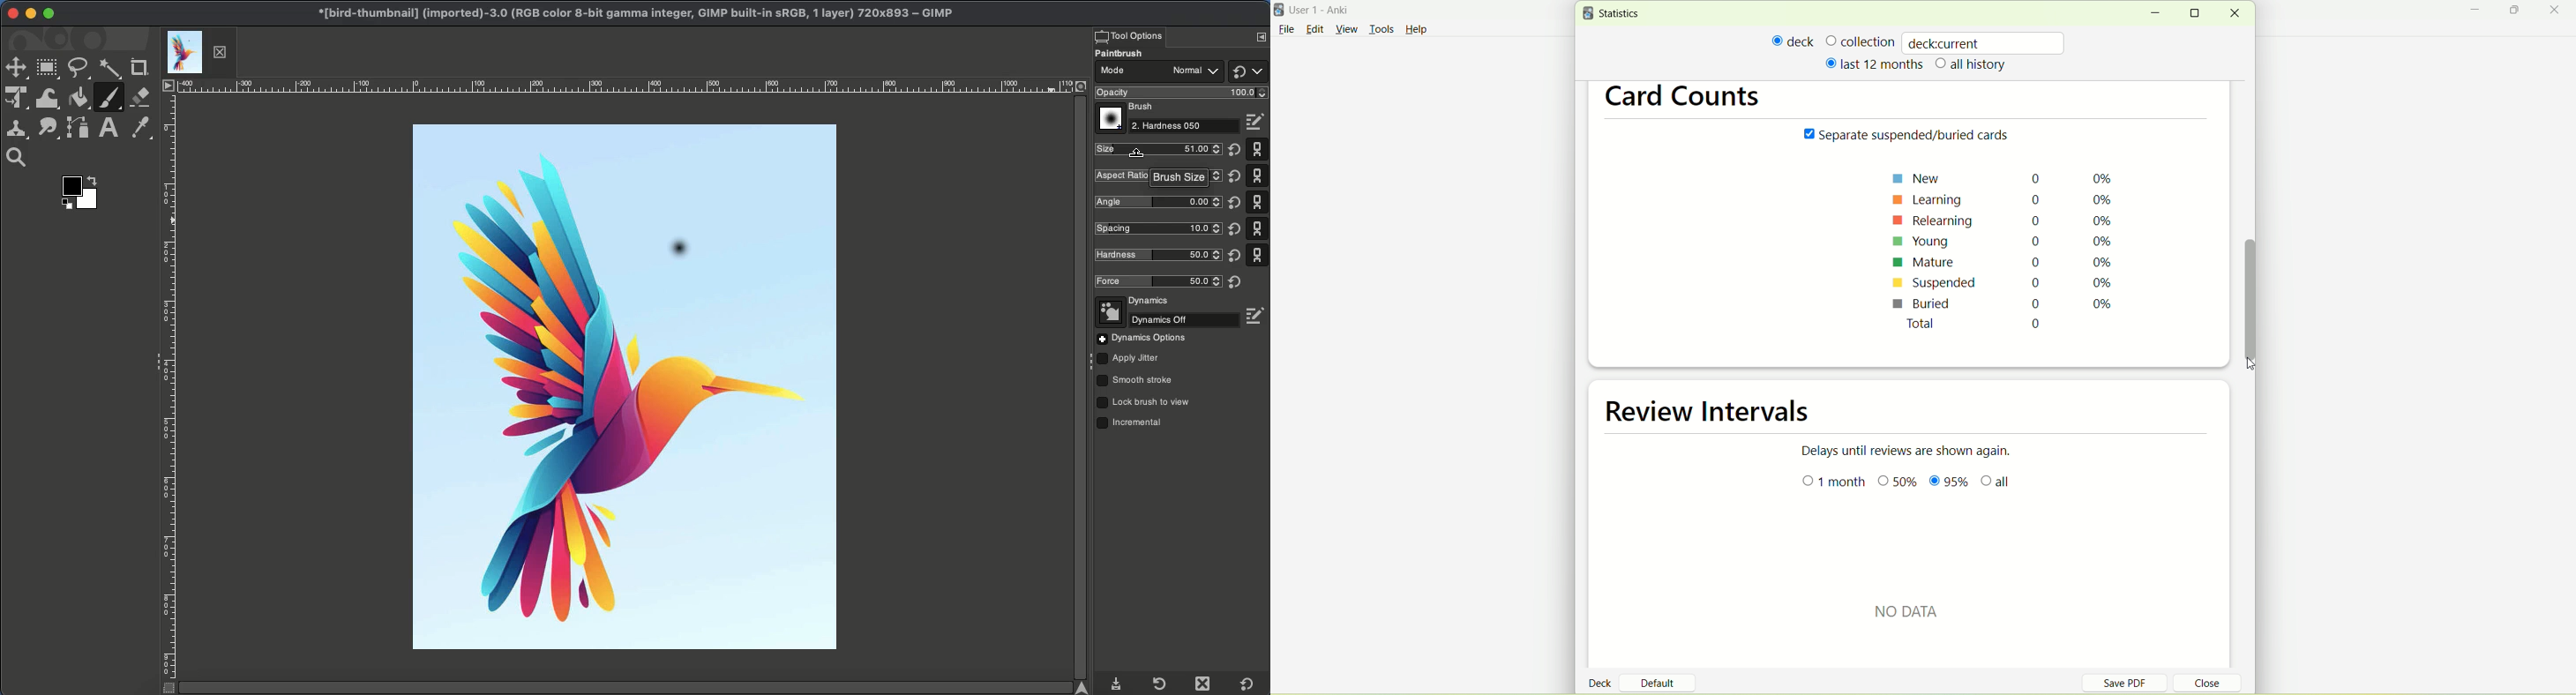  What do you see at coordinates (2200, 13) in the screenshot?
I see `maximize` at bounding box center [2200, 13].